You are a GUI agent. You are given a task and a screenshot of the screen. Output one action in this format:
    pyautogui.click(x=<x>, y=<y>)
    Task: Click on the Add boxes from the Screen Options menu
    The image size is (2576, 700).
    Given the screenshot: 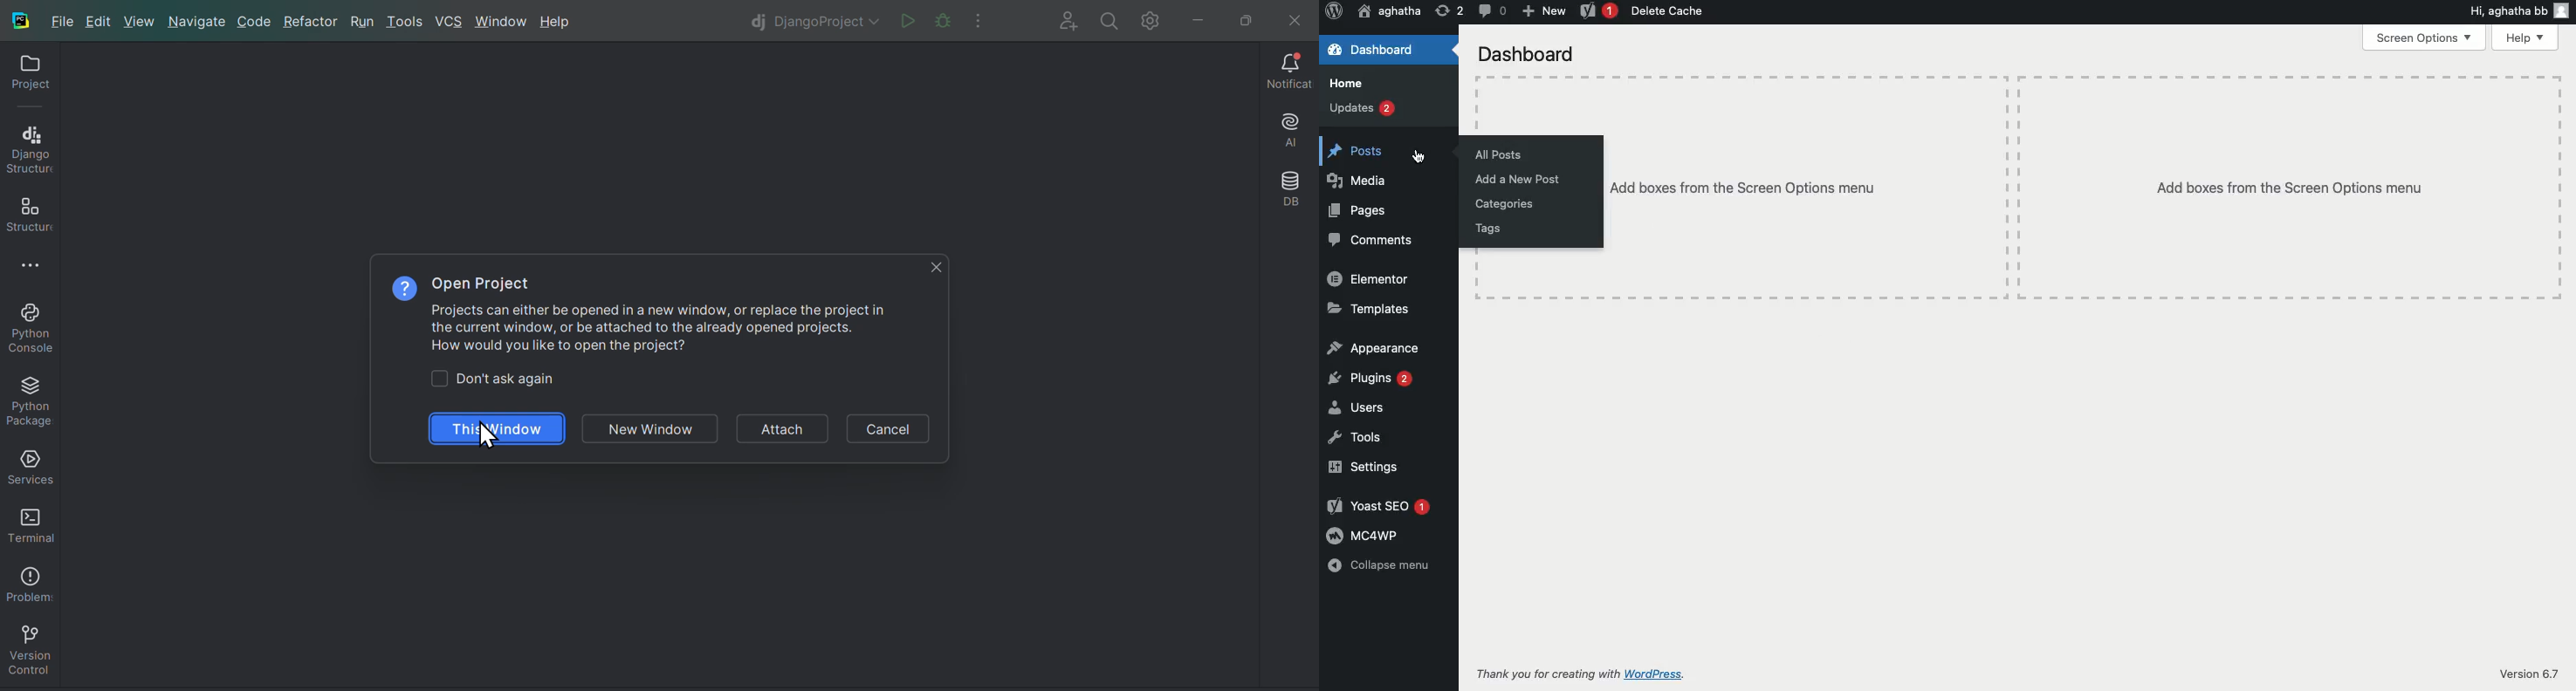 What is the action you would take?
    pyautogui.click(x=2288, y=188)
    